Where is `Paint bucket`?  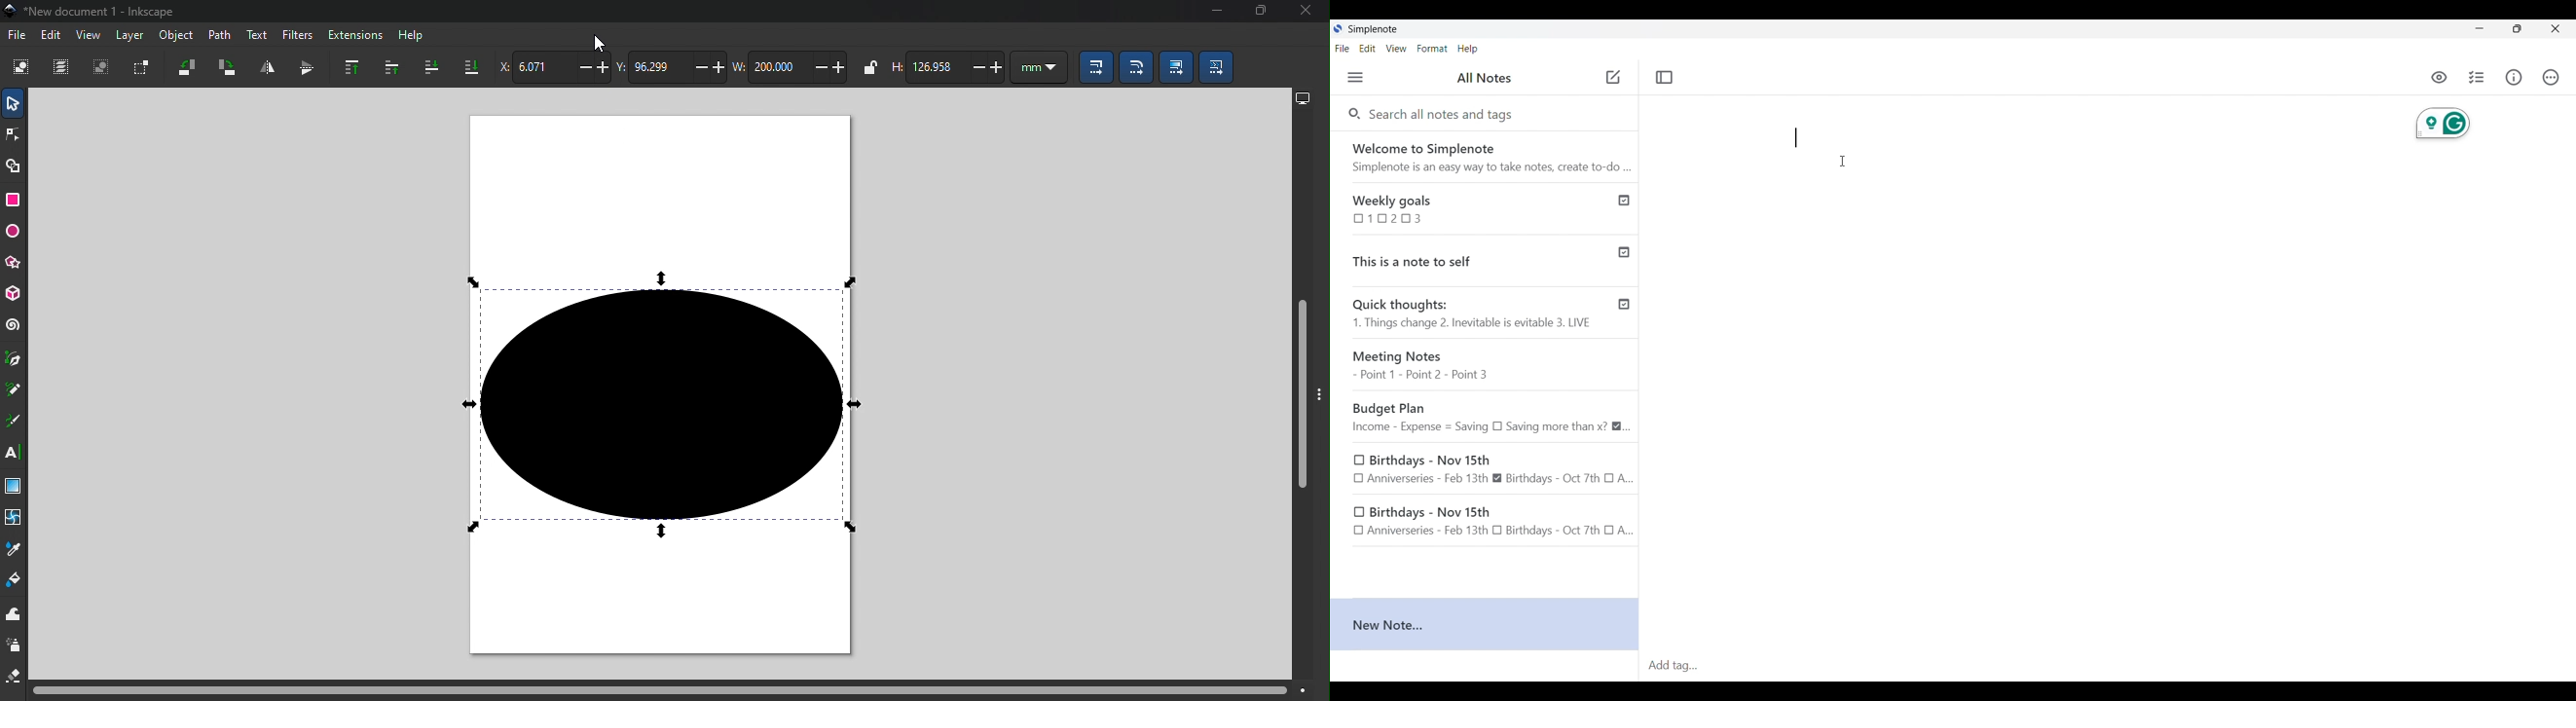
Paint bucket is located at coordinates (15, 580).